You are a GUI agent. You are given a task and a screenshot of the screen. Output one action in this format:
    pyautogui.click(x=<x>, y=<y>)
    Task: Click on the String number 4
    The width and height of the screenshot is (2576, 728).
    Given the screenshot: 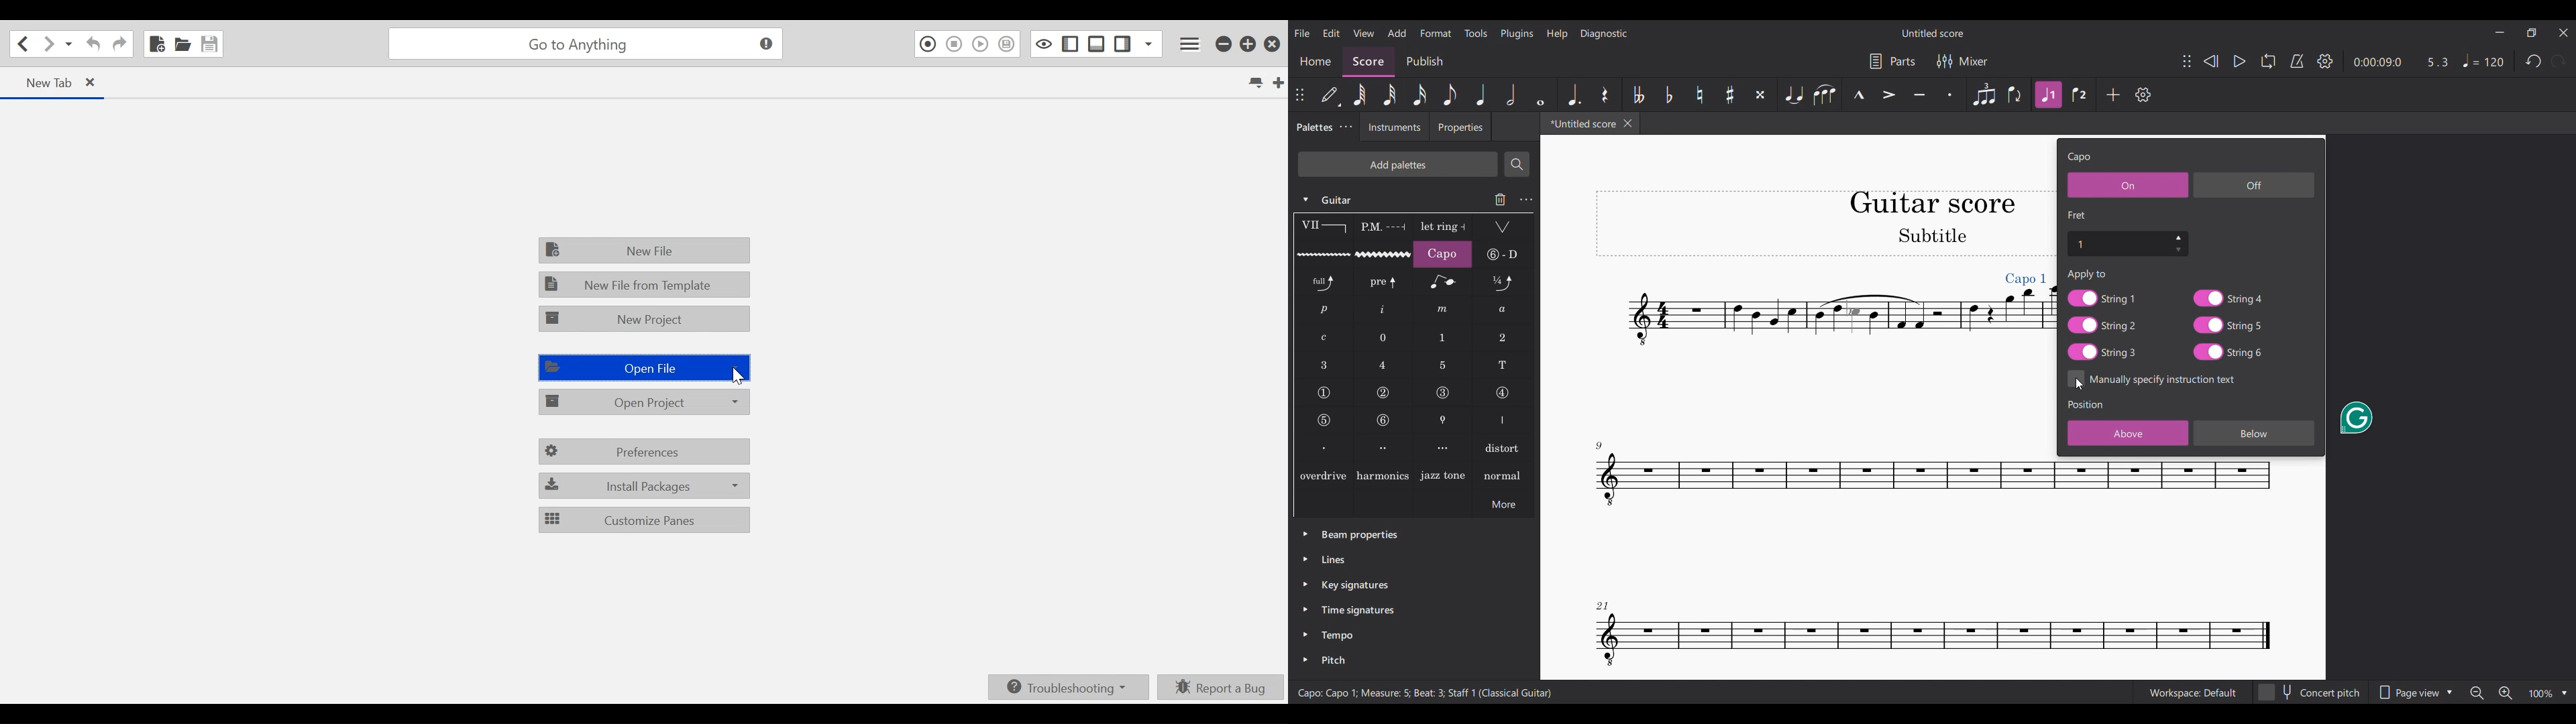 What is the action you would take?
    pyautogui.click(x=1502, y=394)
    